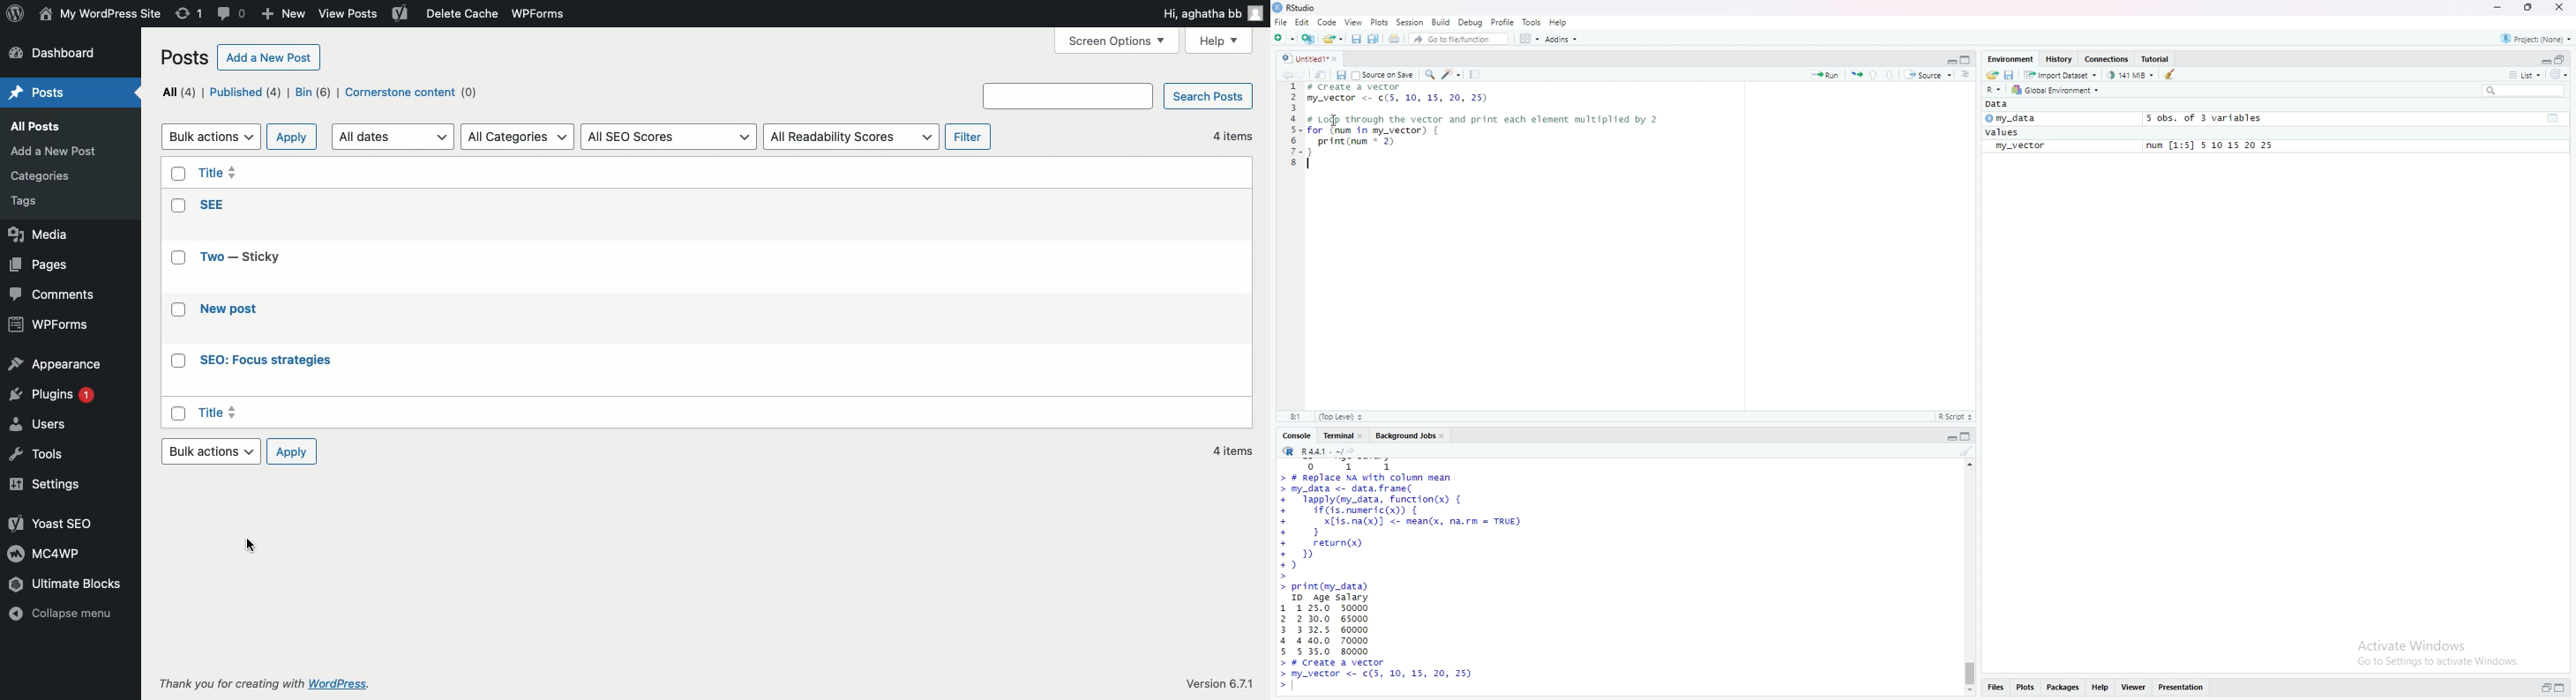 The image size is (2576, 700). I want to click on load workspace, so click(1992, 75).